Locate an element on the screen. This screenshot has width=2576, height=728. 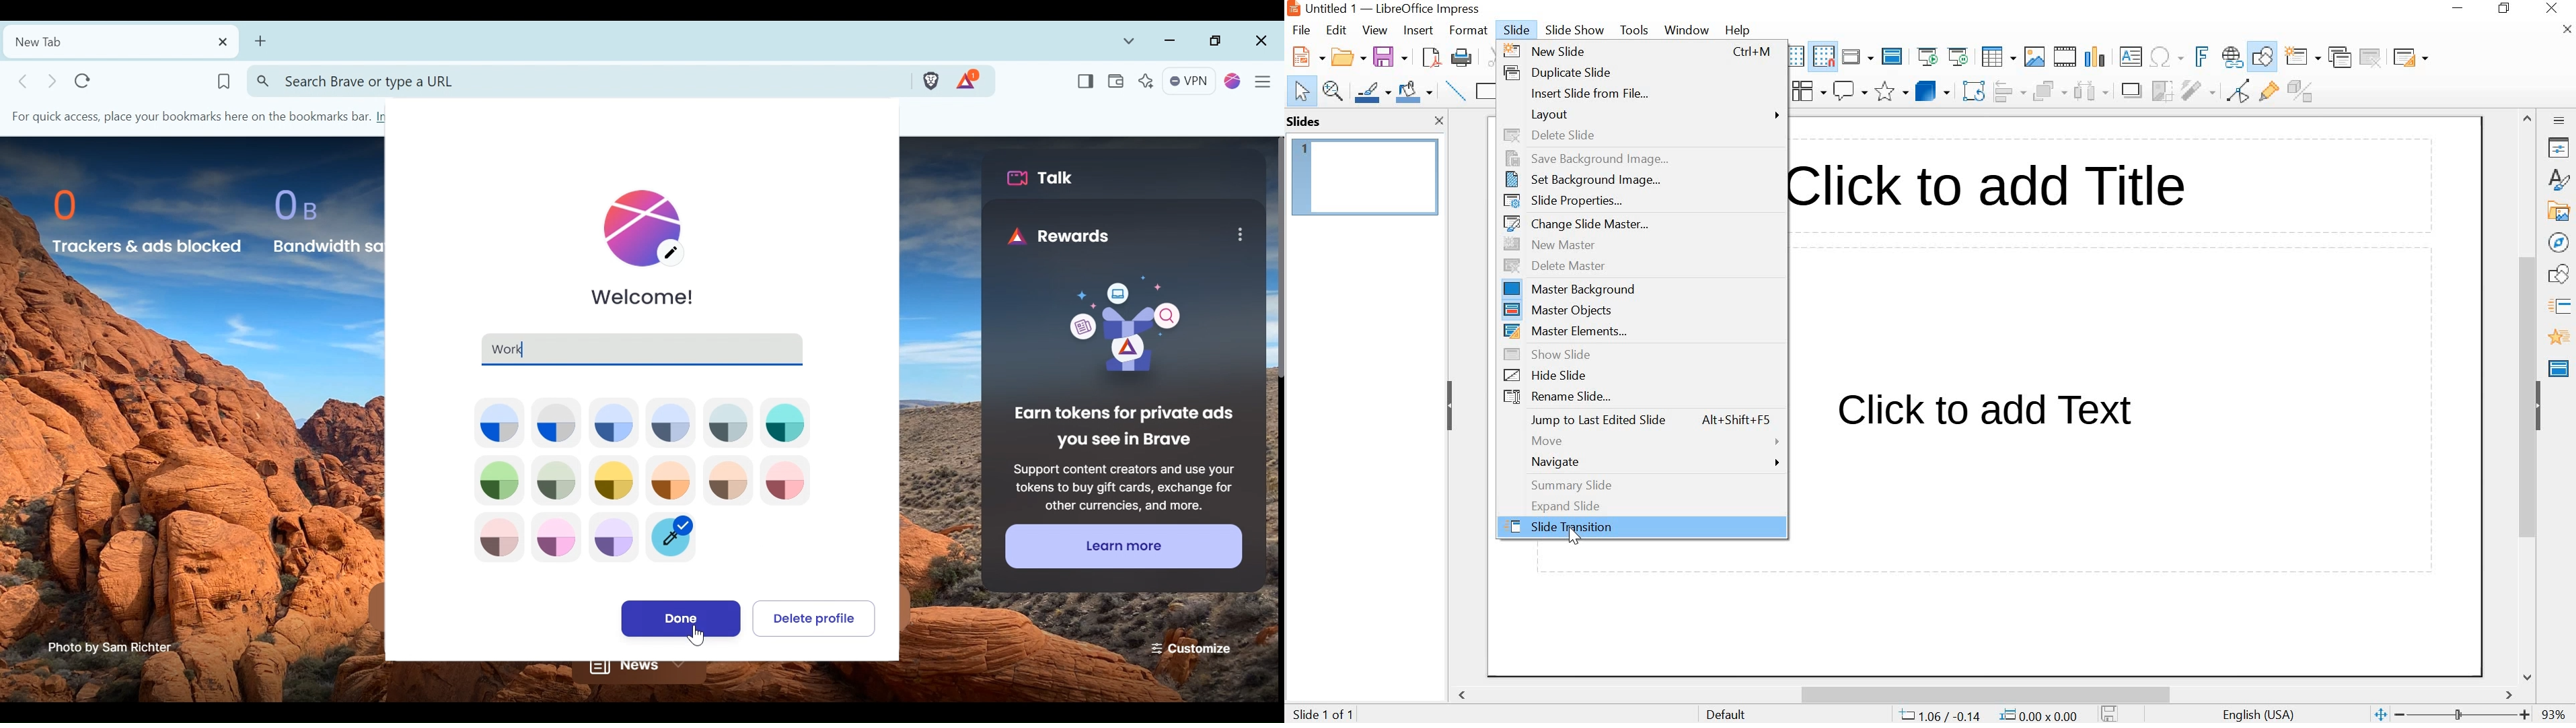
Theme is located at coordinates (615, 422).